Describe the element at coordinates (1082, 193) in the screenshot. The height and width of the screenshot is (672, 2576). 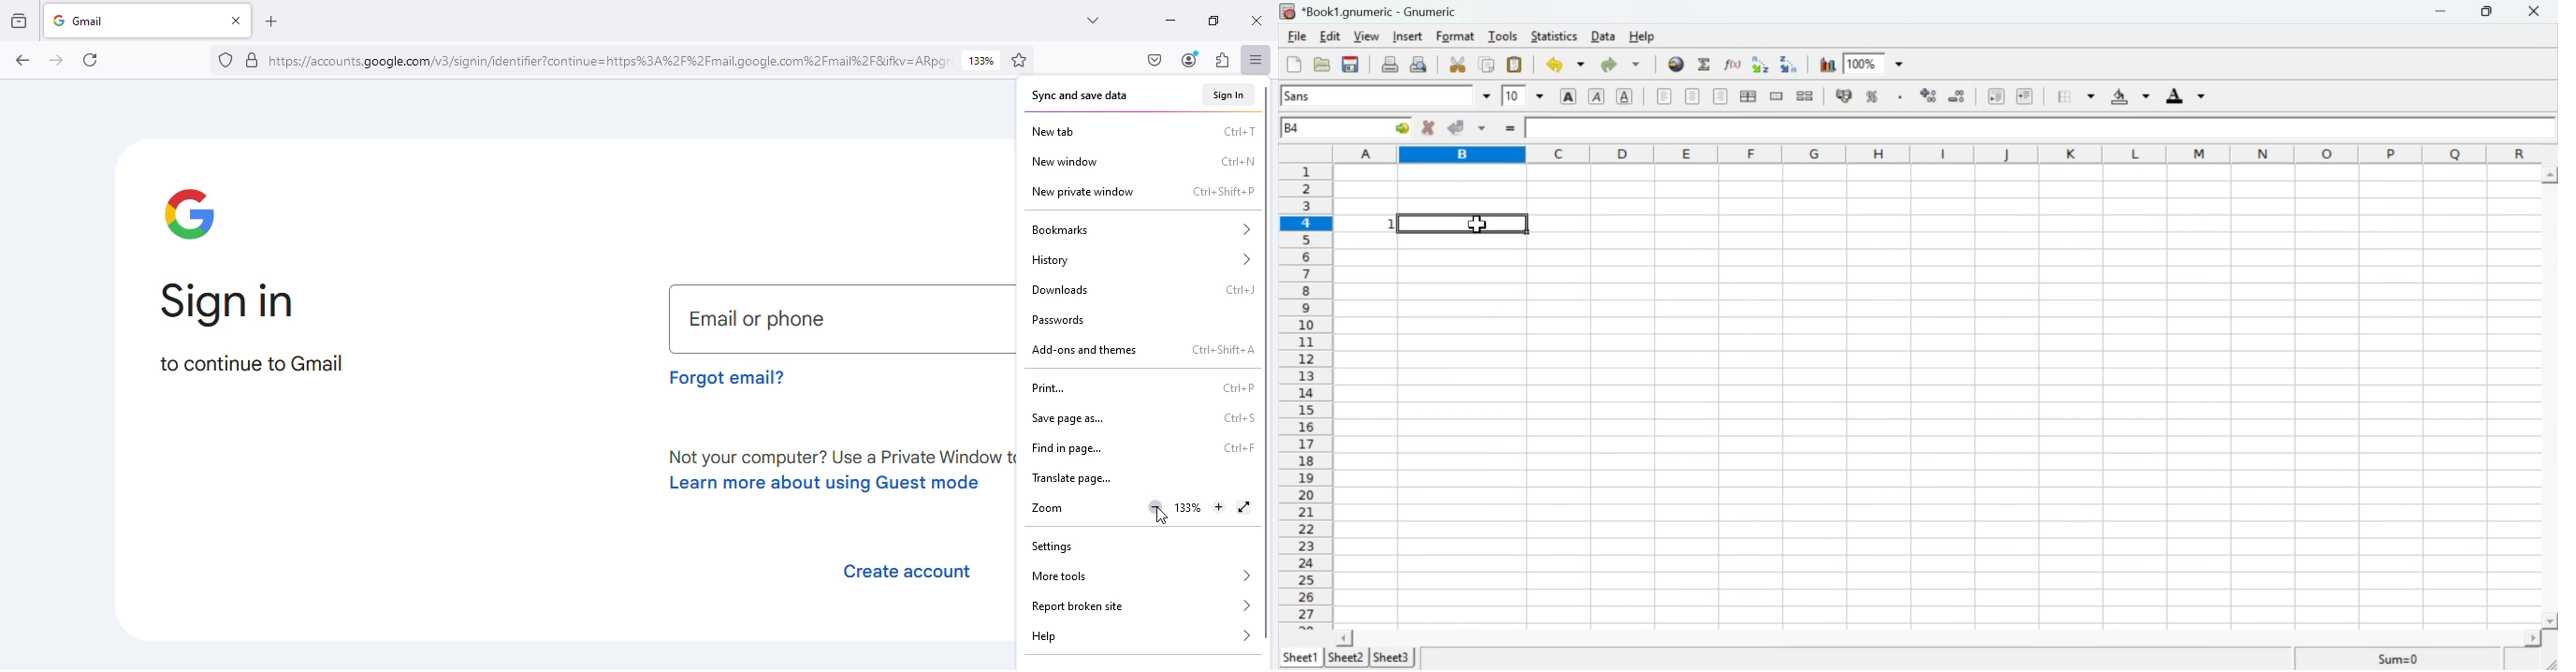
I see `new private window` at that location.